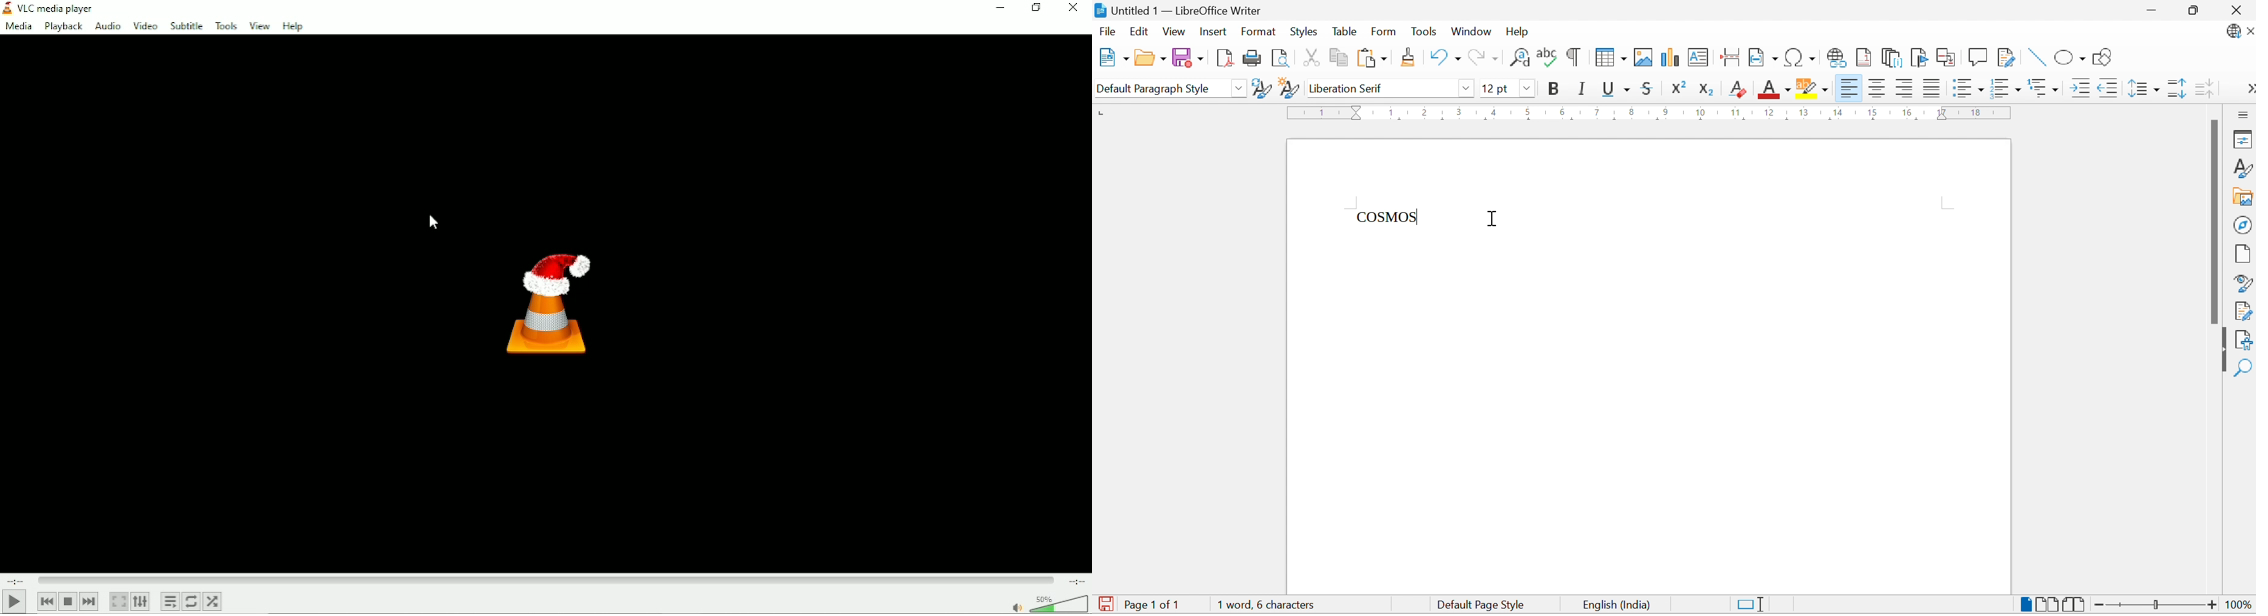 The image size is (2268, 616). What do you see at coordinates (1483, 57) in the screenshot?
I see `Redo` at bounding box center [1483, 57].